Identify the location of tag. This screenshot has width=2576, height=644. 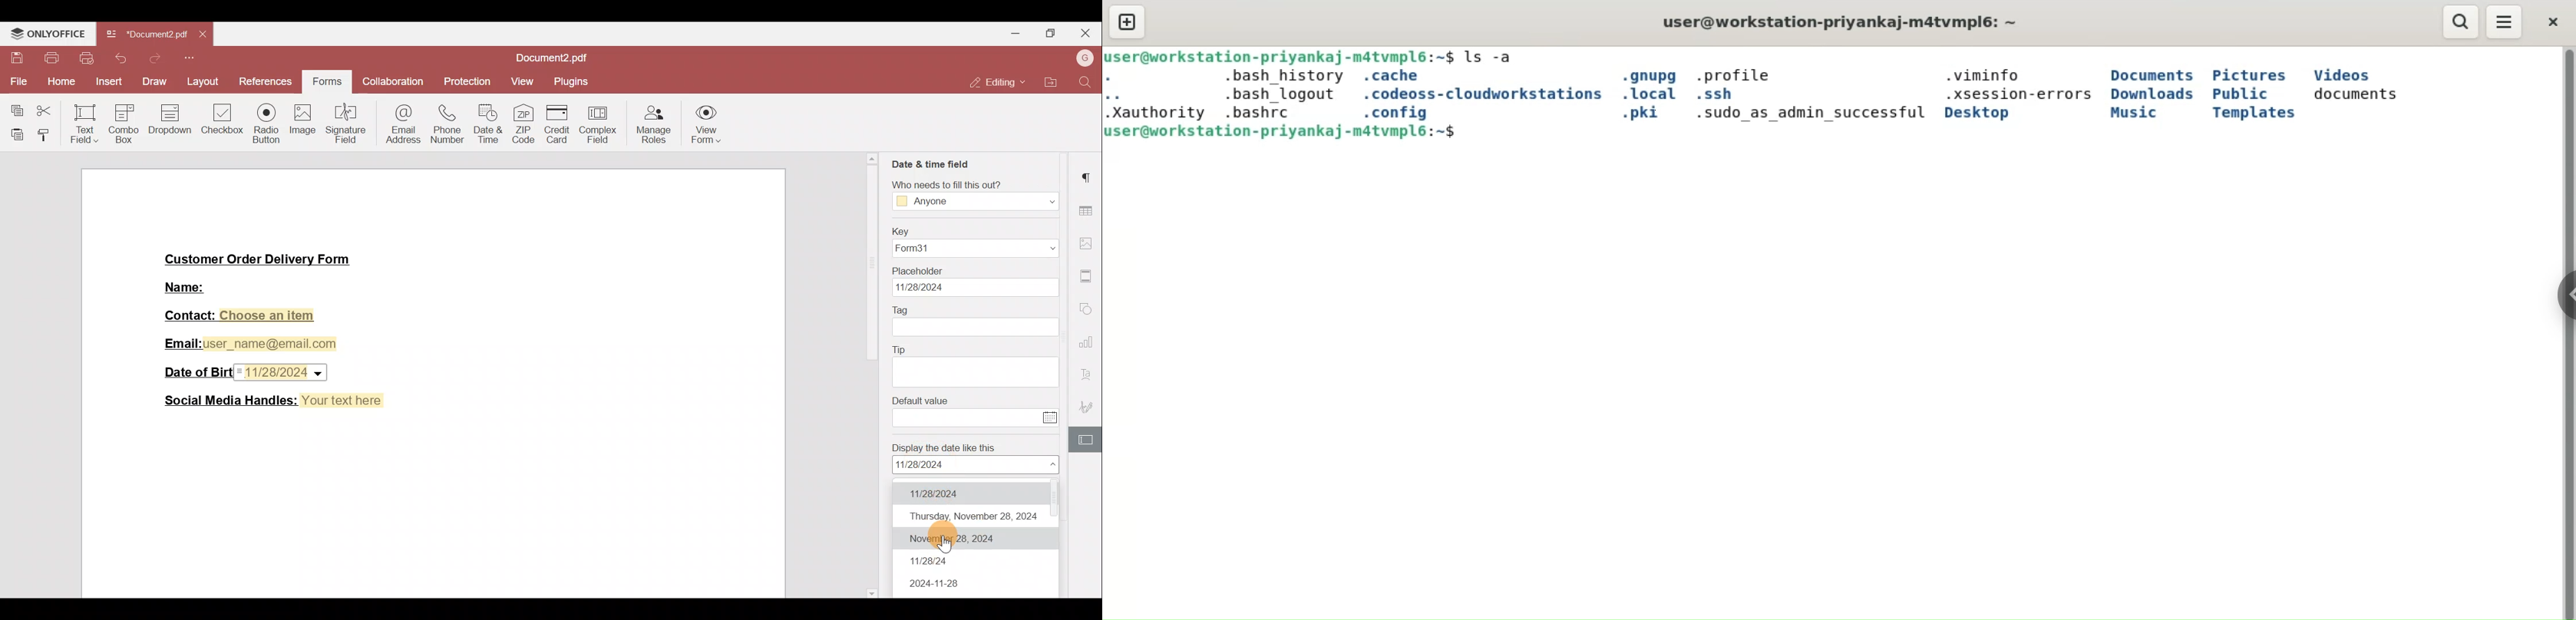
(977, 328).